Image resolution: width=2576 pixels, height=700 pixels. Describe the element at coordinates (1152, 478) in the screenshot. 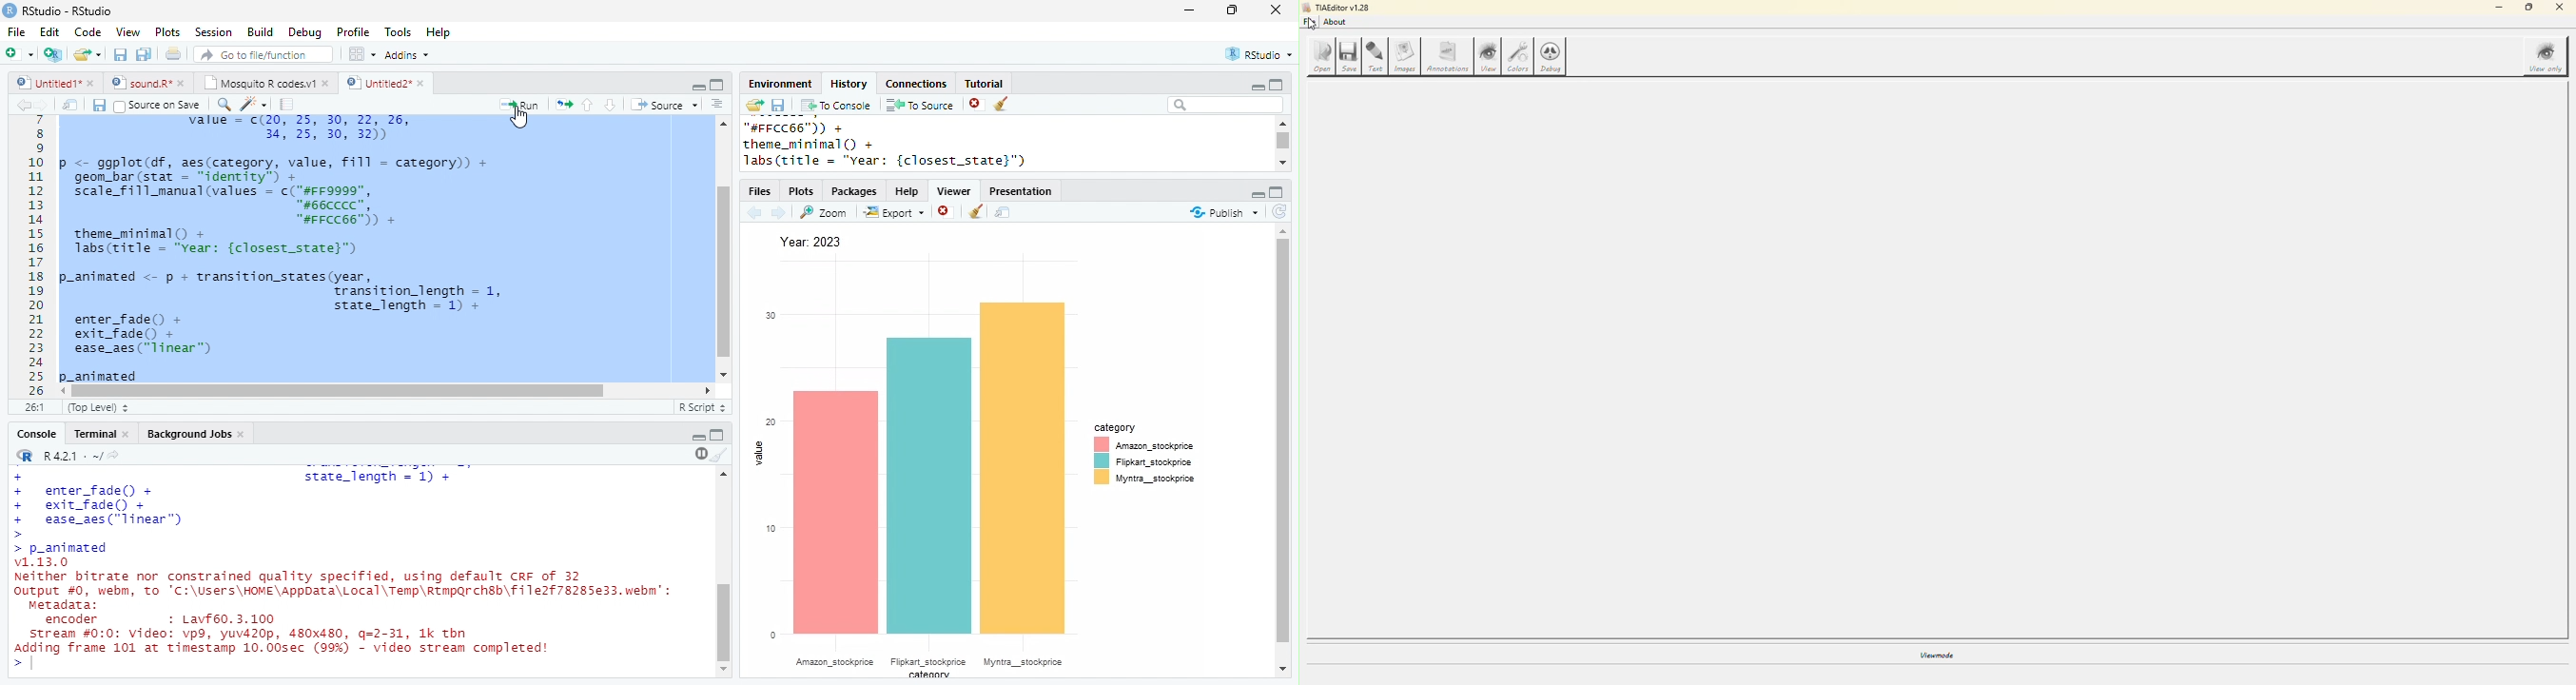

I see `Myntra_stockprice` at that location.